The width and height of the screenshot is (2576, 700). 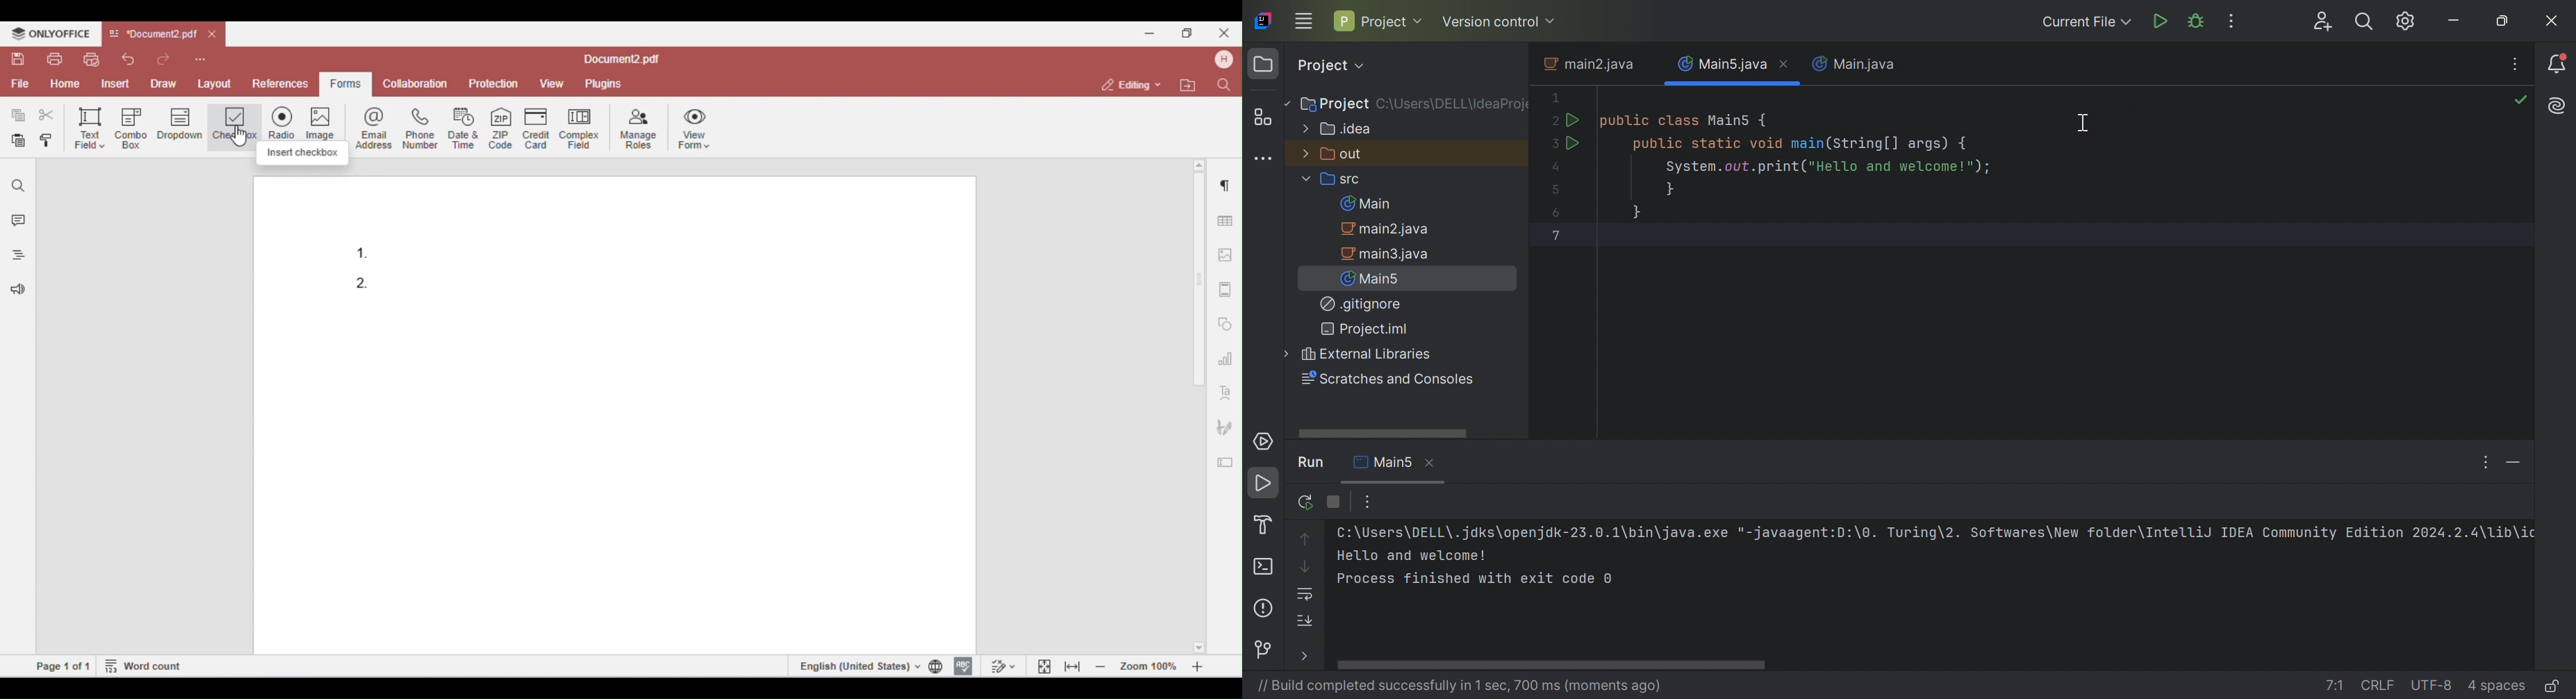 What do you see at coordinates (2555, 21) in the screenshot?
I see `Close` at bounding box center [2555, 21].